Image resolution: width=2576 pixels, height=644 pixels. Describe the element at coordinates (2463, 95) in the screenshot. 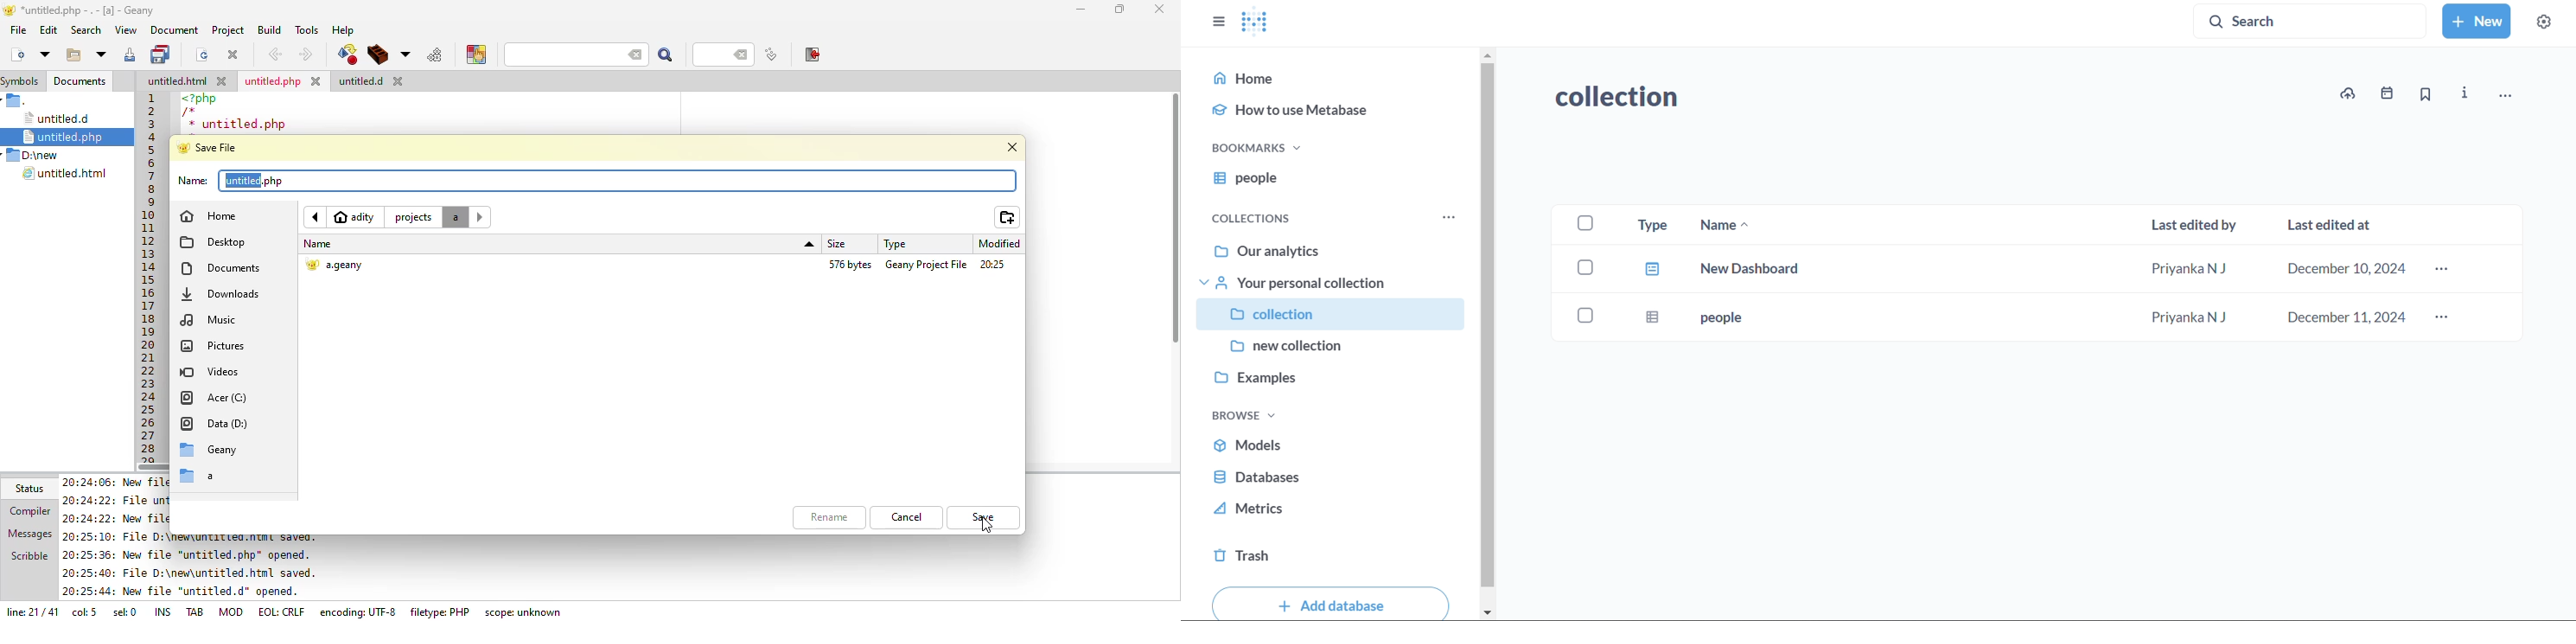

I see `info` at that location.